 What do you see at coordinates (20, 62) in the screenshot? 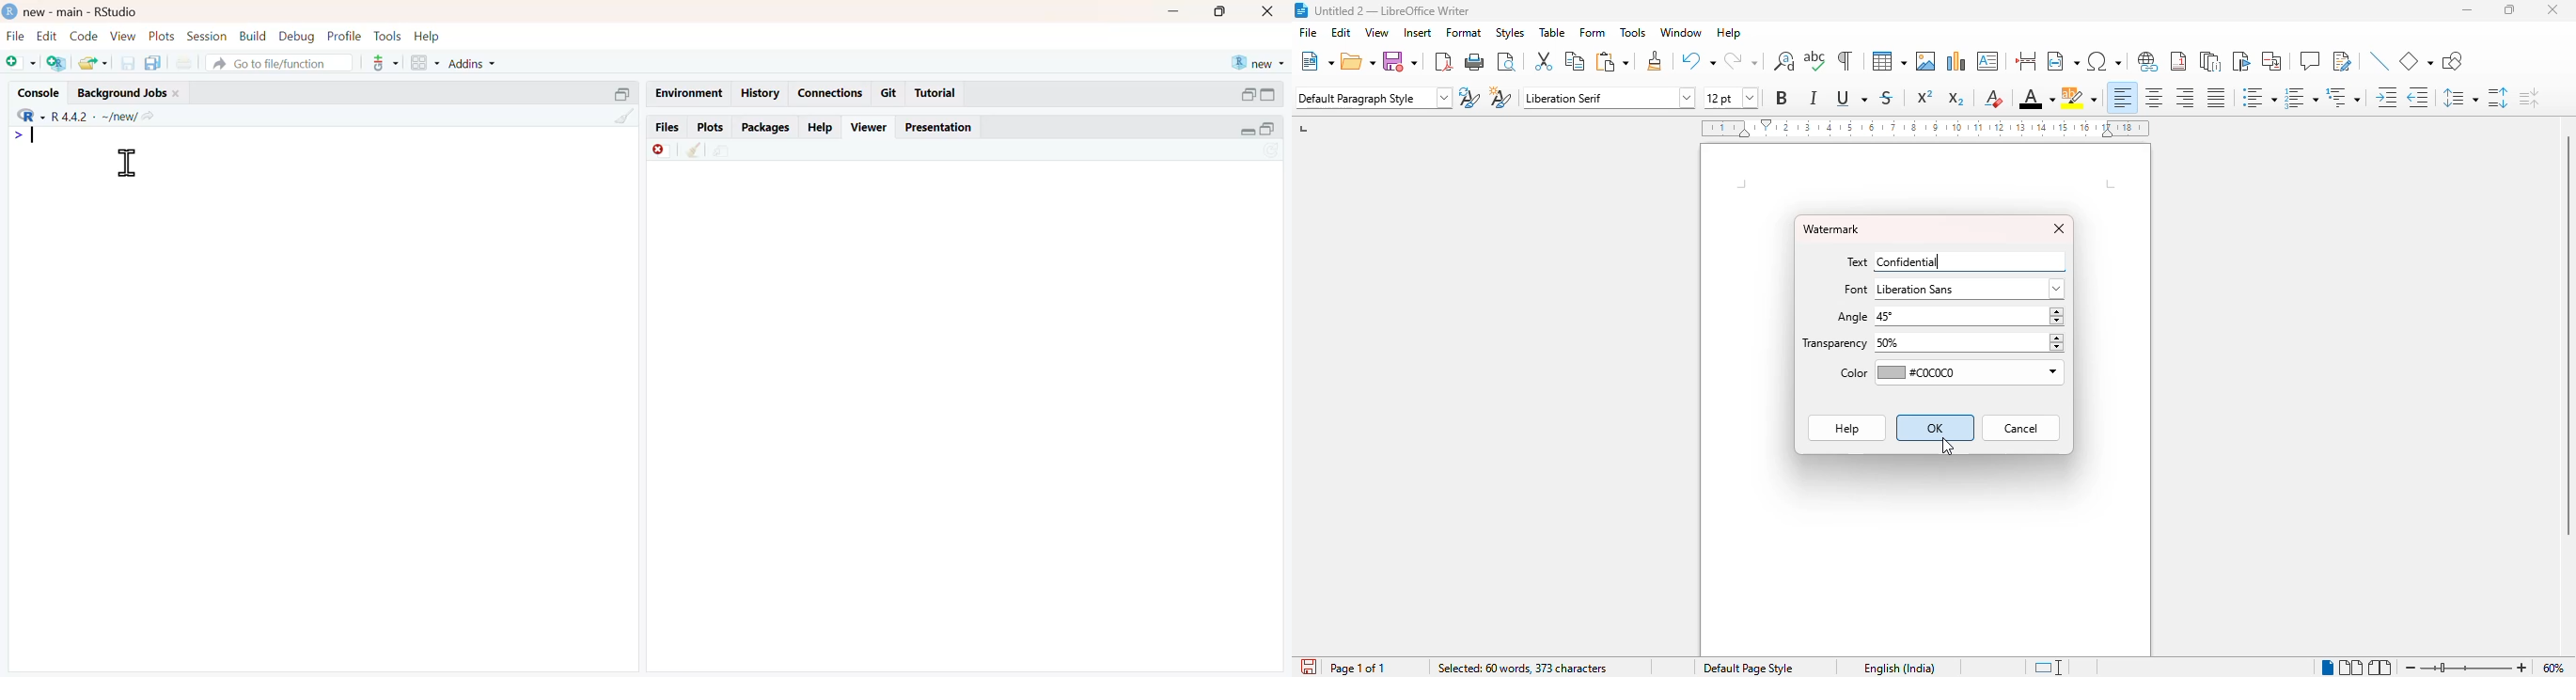
I see `new file` at bounding box center [20, 62].